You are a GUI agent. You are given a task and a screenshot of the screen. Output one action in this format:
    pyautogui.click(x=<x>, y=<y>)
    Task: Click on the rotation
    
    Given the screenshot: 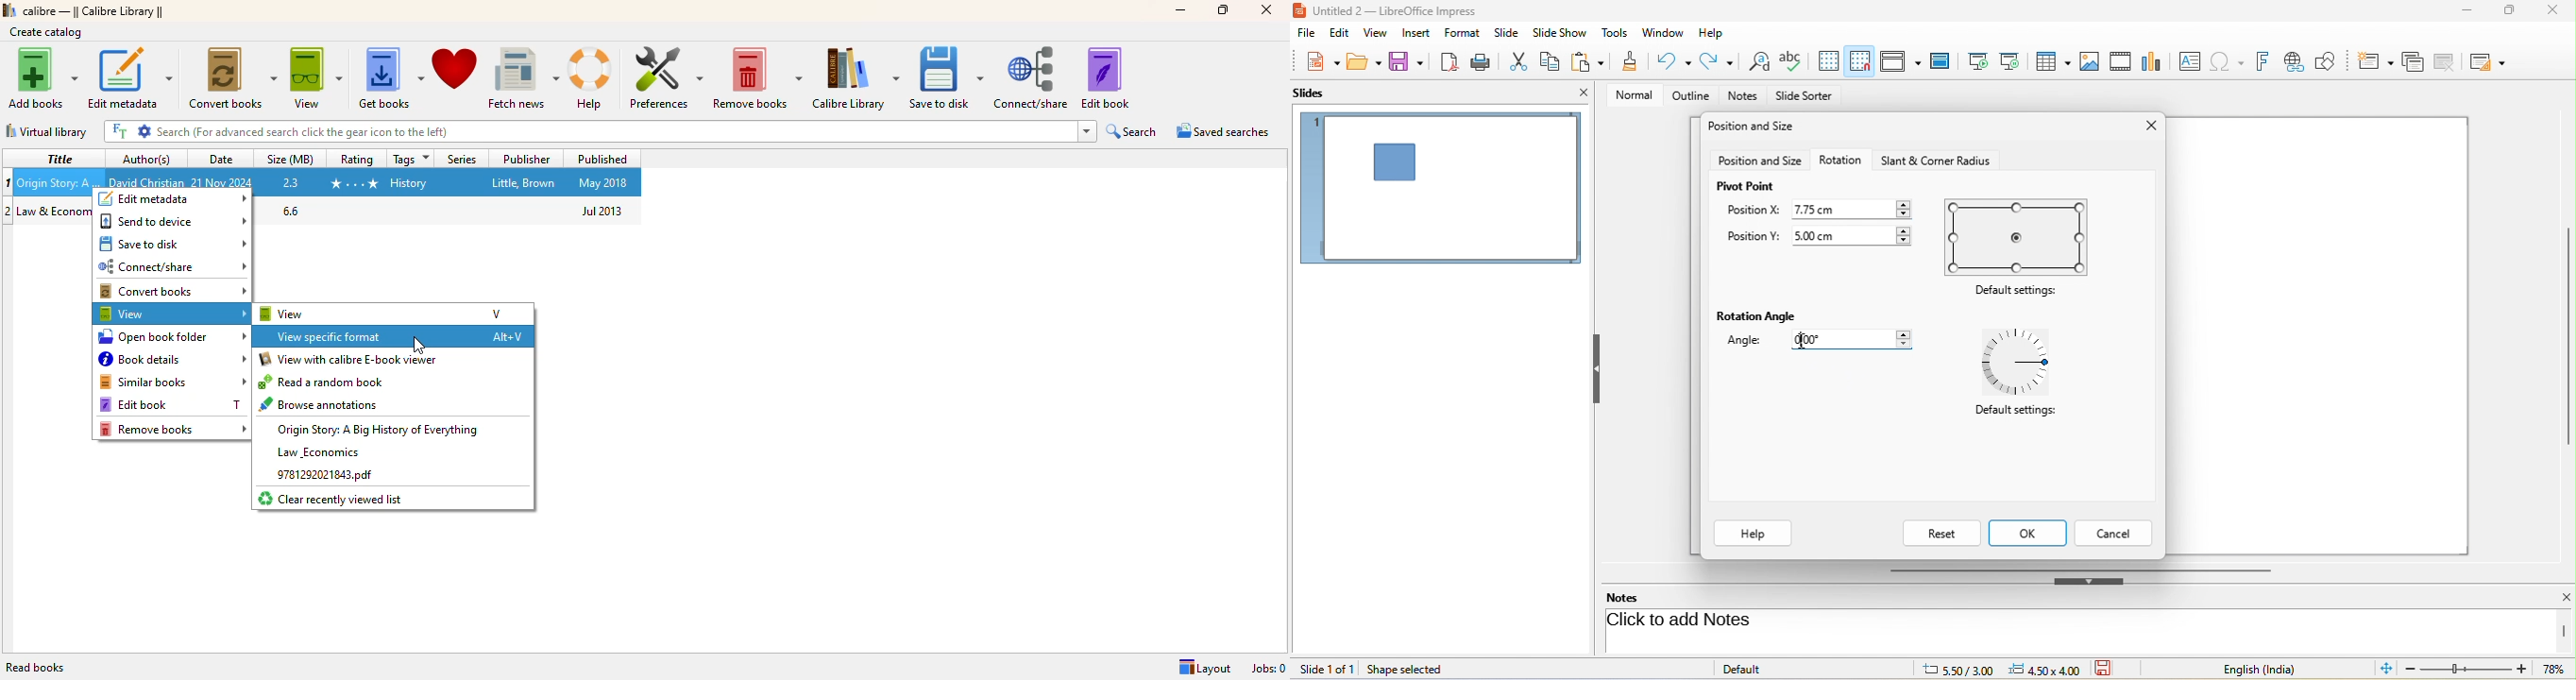 What is the action you would take?
    pyautogui.click(x=1841, y=159)
    